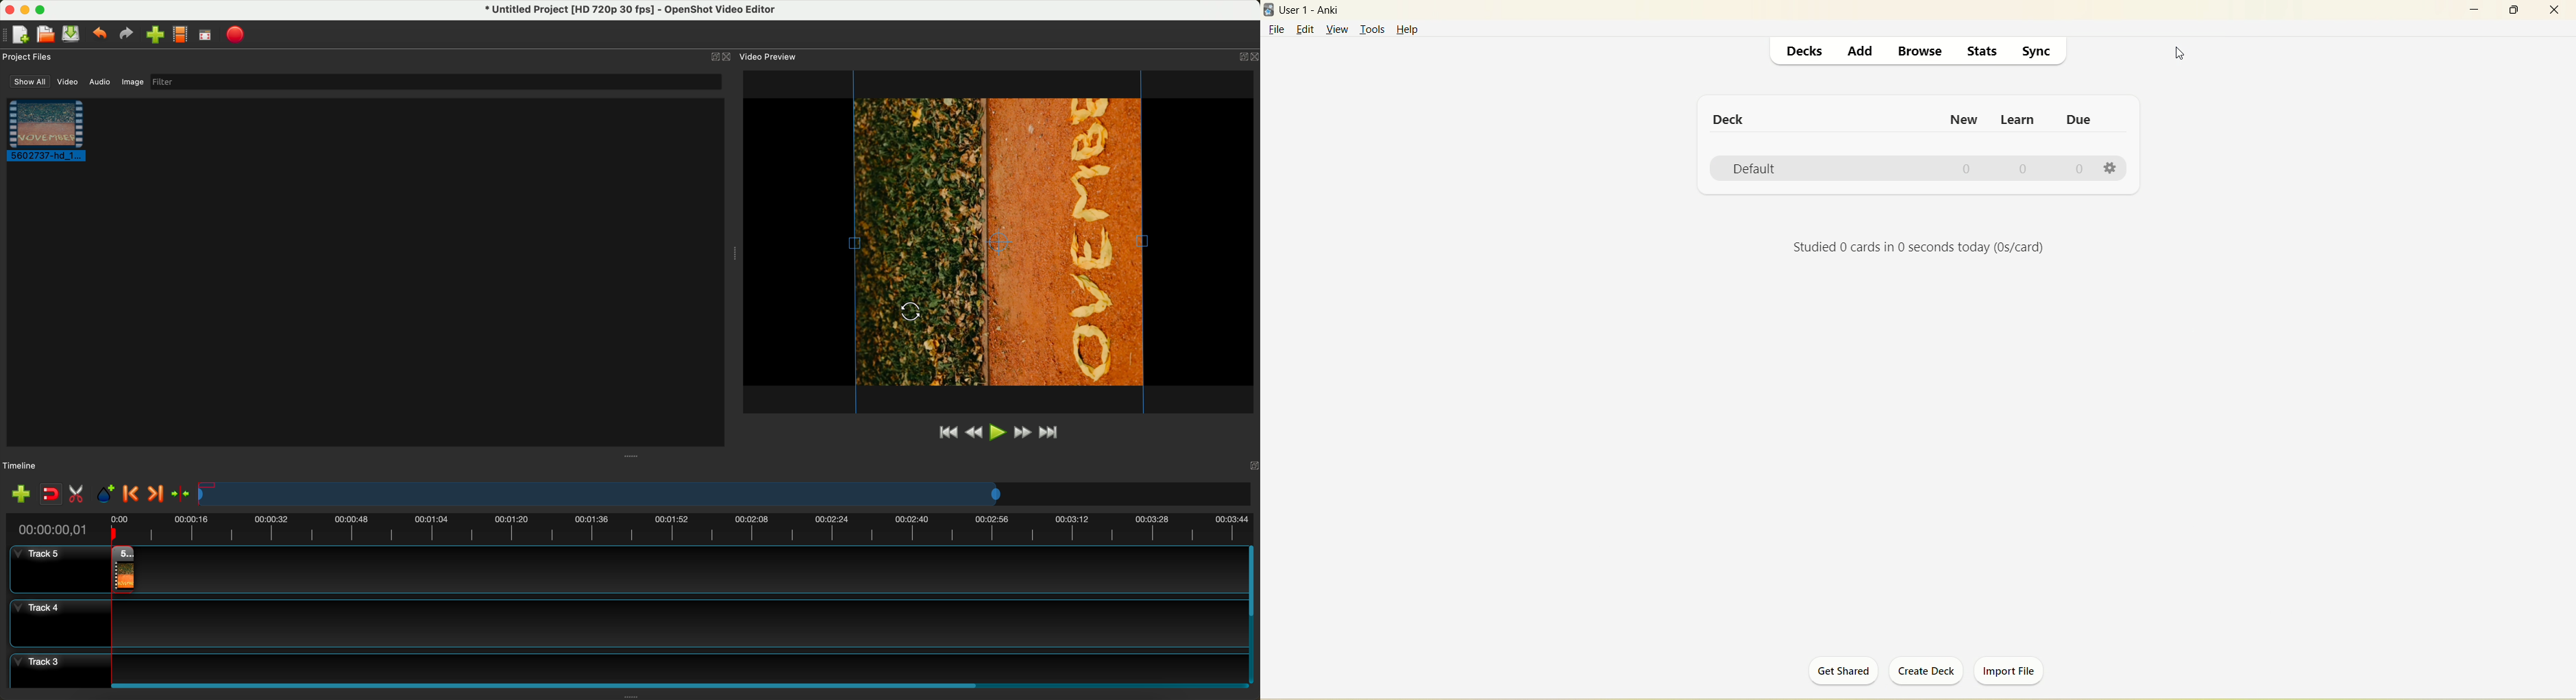  What do you see at coordinates (1055, 434) in the screenshot?
I see `jump to end` at bounding box center [1055, 434].